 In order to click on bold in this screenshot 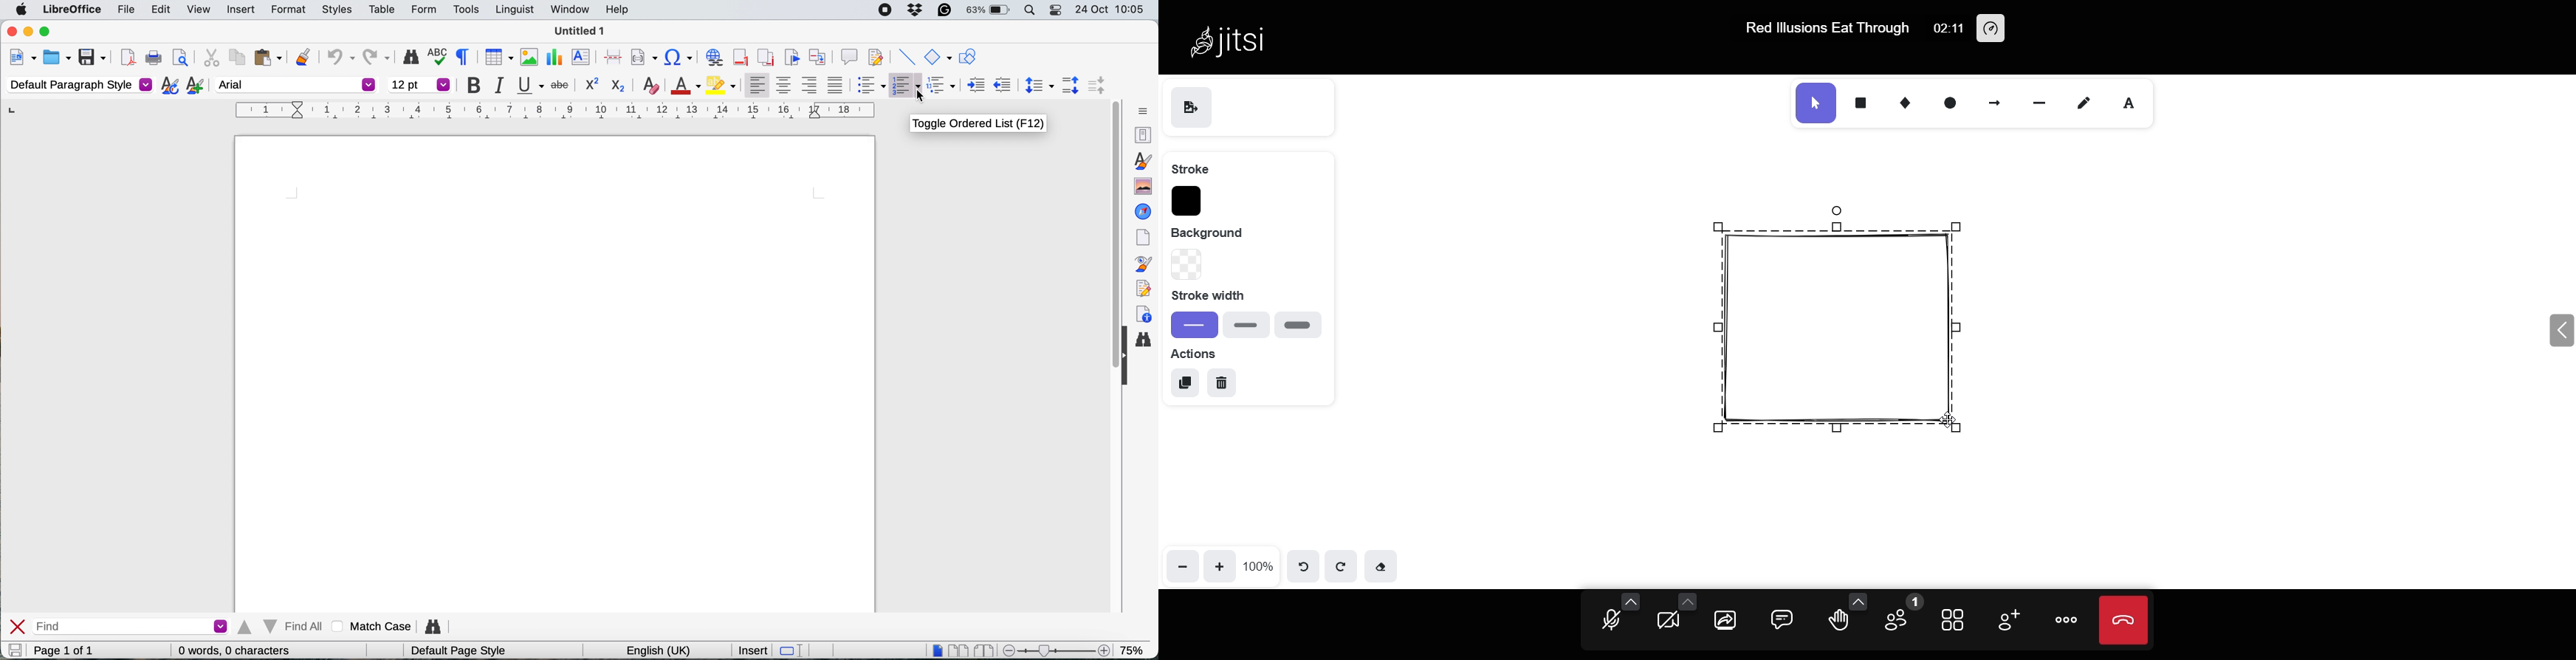, I will do `click(1246, 323)`.